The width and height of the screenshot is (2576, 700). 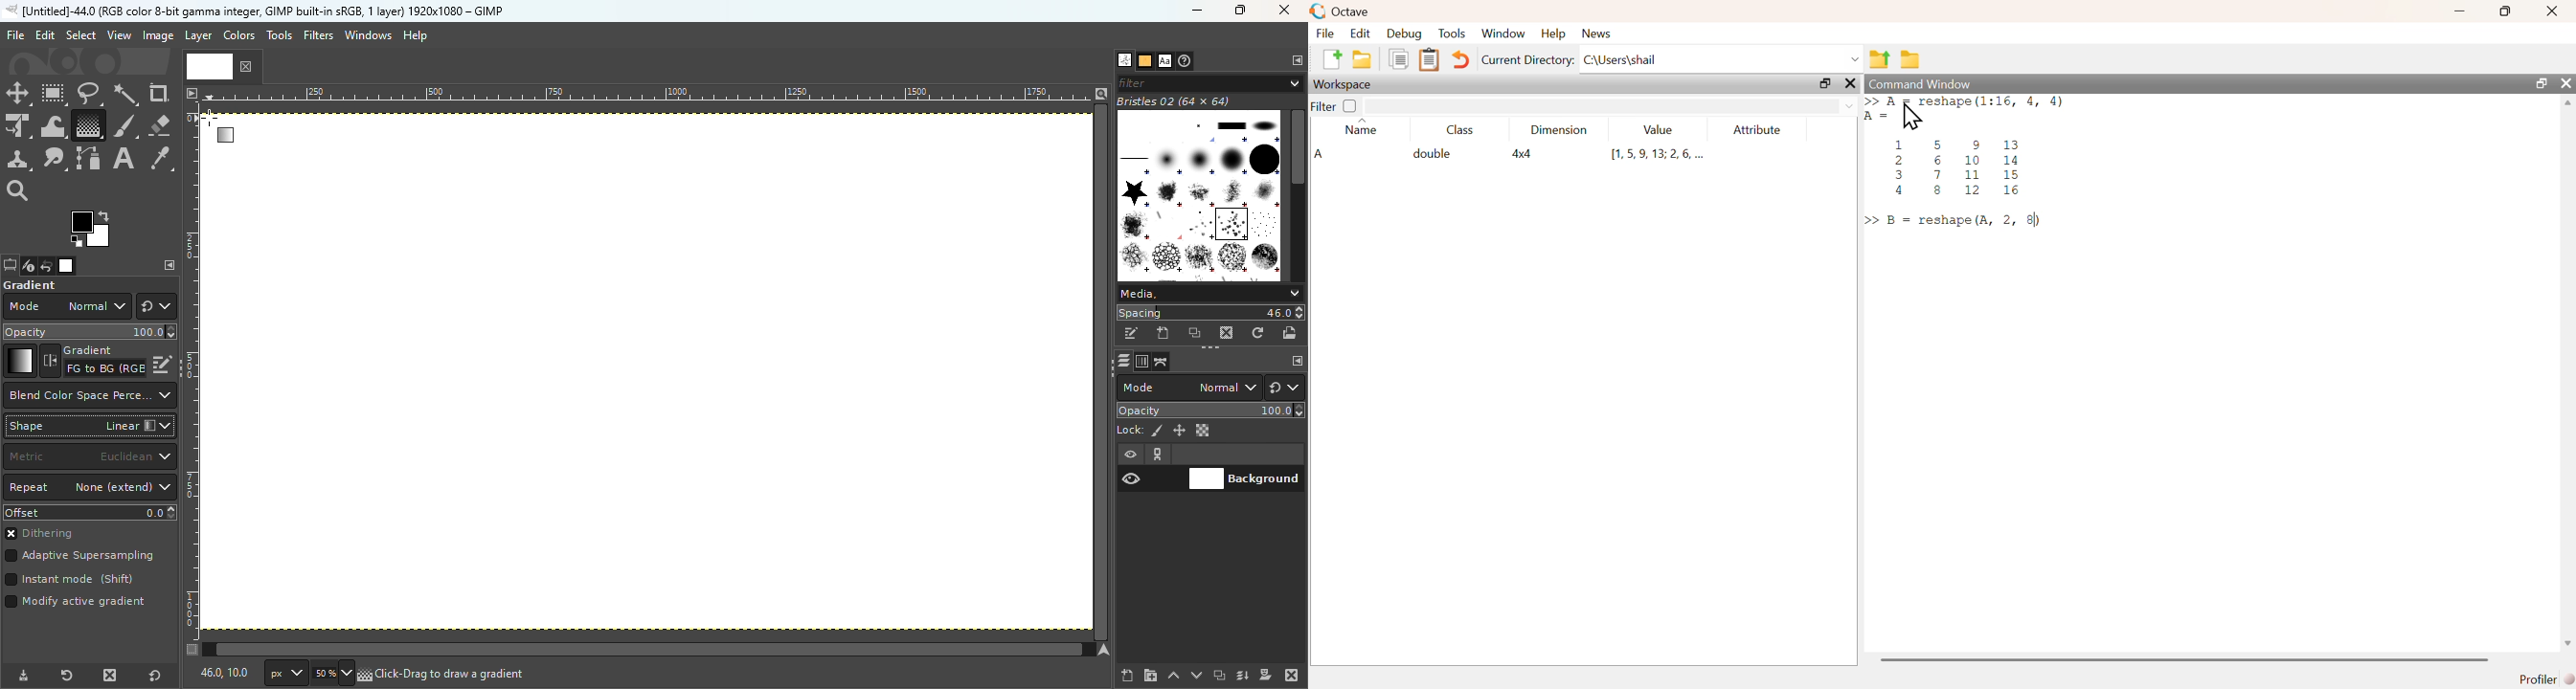 What do you see at coordinates (1400, 60) in the screenshot?
I see `copy` at bounding box center [1400, 60].